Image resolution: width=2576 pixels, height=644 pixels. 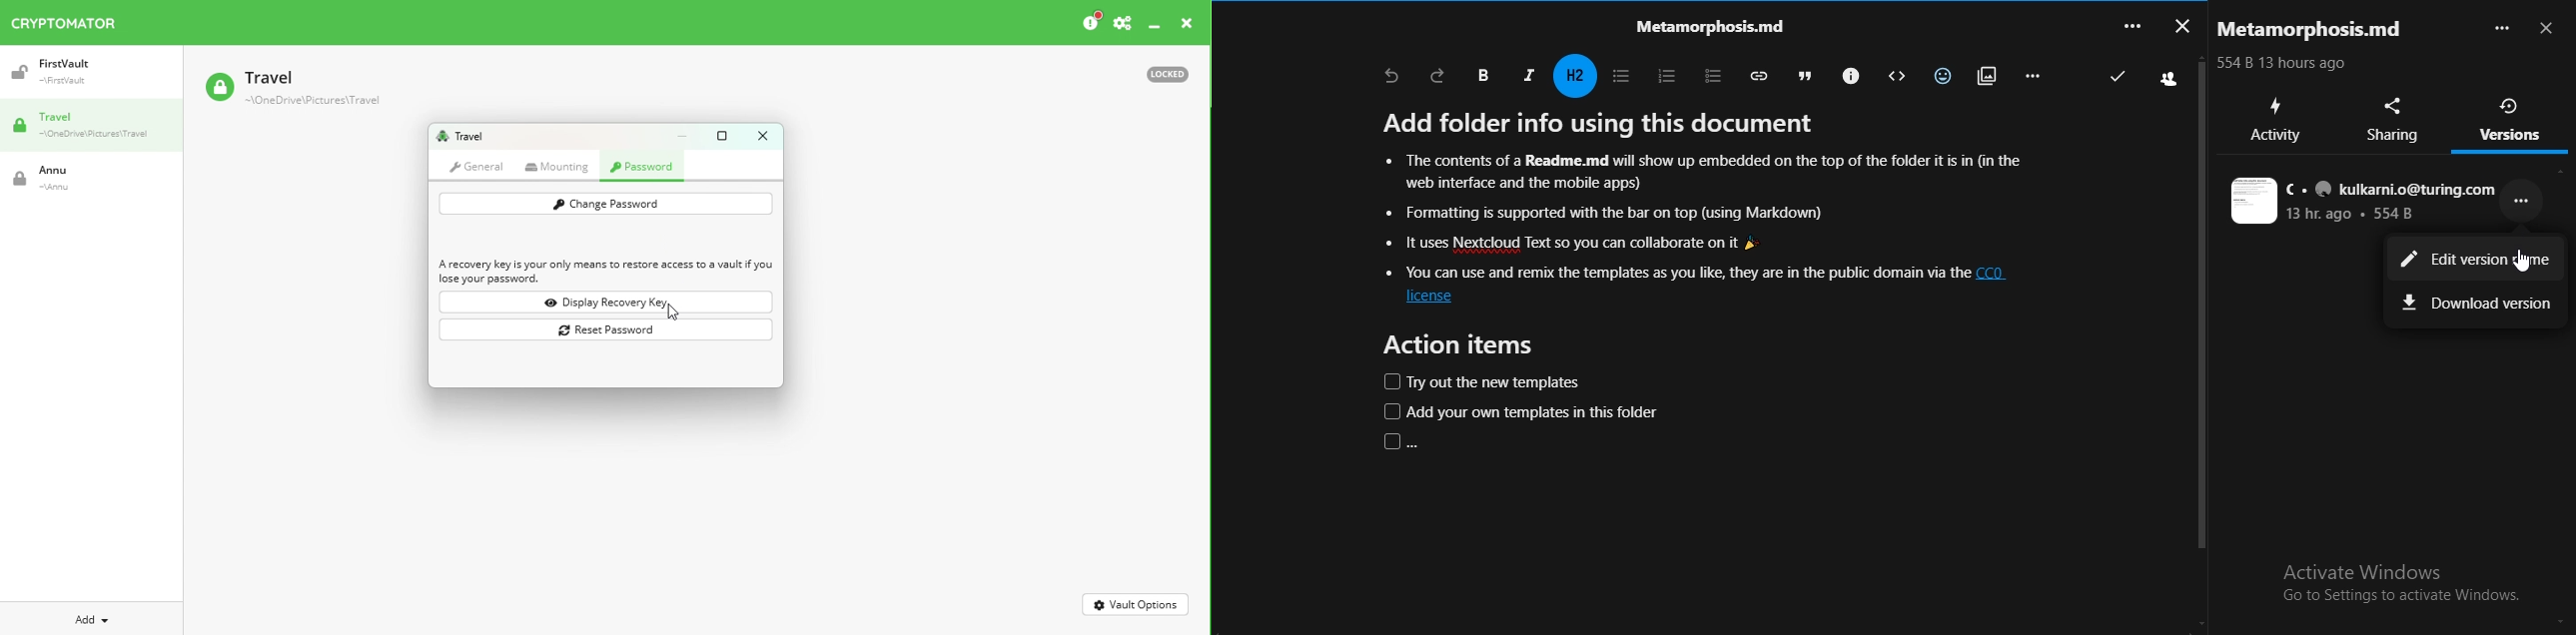 What do you see at coordinates (1755, 75) in the screenshot?
I see `insert link` at bounding box center [1755, 75].